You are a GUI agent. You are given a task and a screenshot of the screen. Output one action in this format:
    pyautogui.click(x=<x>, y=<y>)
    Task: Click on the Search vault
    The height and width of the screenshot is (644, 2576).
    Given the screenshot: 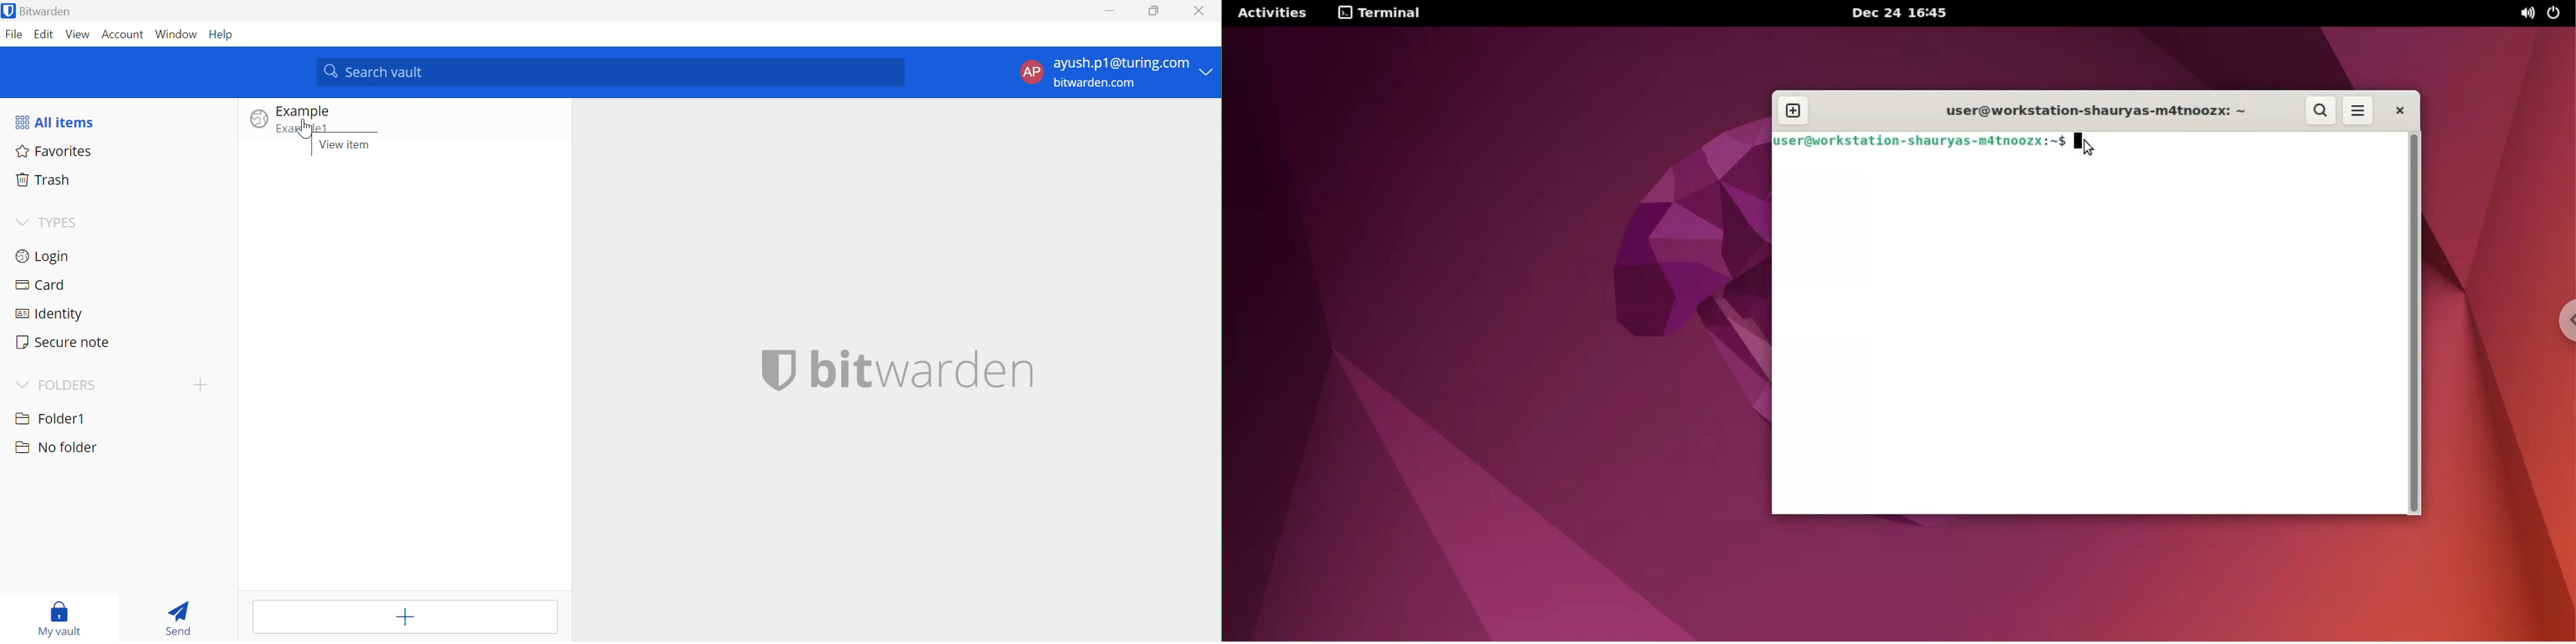 What is the action you would take?
    pyautogui.click(x=611, y=73)
    